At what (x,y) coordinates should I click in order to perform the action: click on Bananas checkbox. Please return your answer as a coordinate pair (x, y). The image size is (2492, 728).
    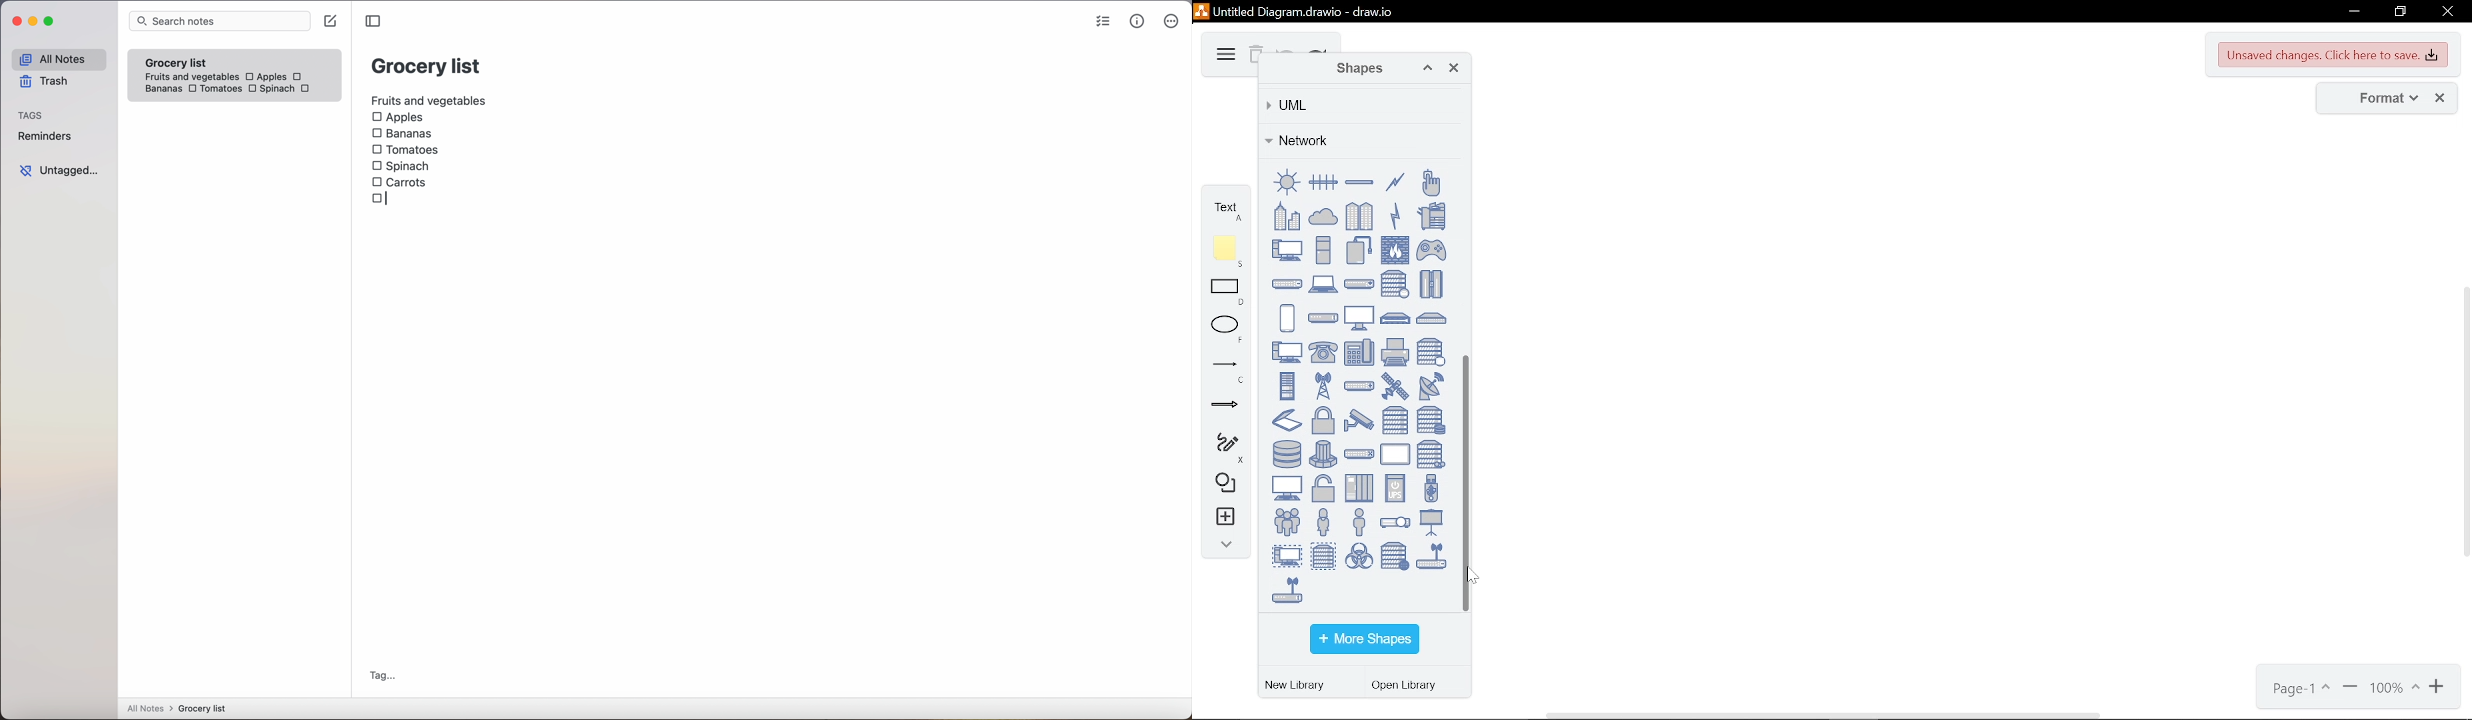
    Looking at the image, I should click on (404, 135).